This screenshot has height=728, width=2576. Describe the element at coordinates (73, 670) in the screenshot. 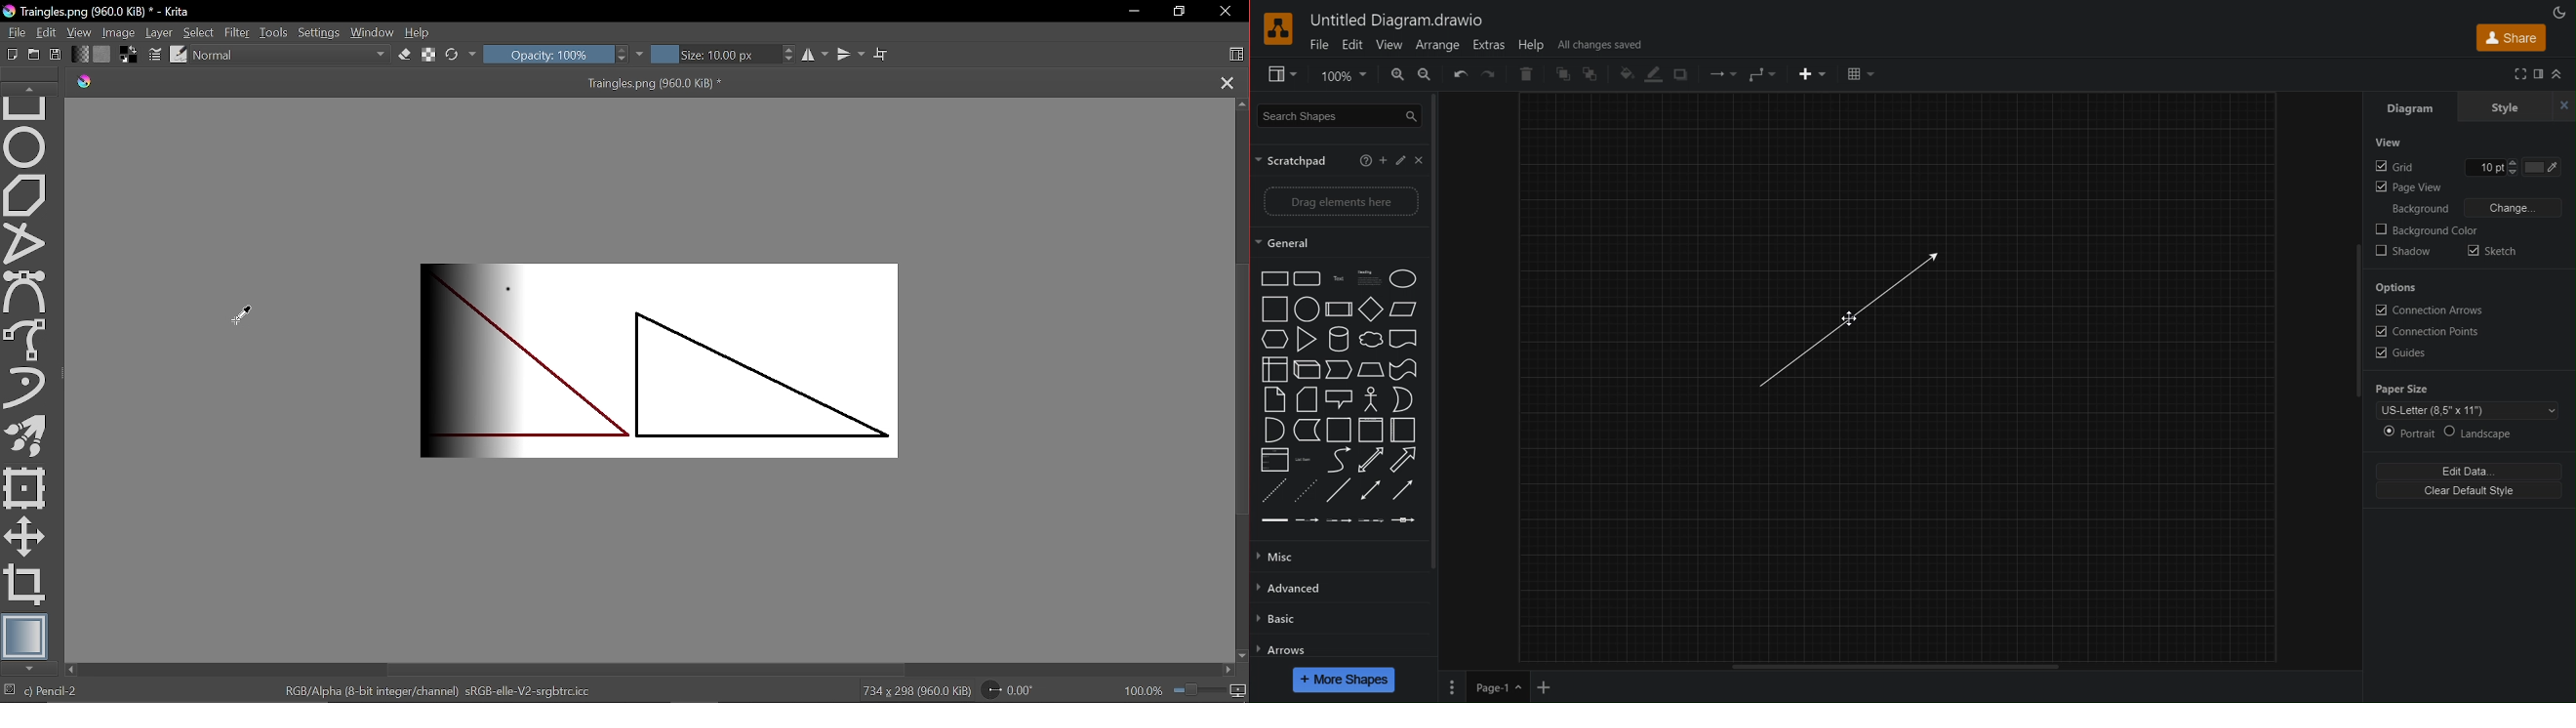

I see `Move left` at that location.